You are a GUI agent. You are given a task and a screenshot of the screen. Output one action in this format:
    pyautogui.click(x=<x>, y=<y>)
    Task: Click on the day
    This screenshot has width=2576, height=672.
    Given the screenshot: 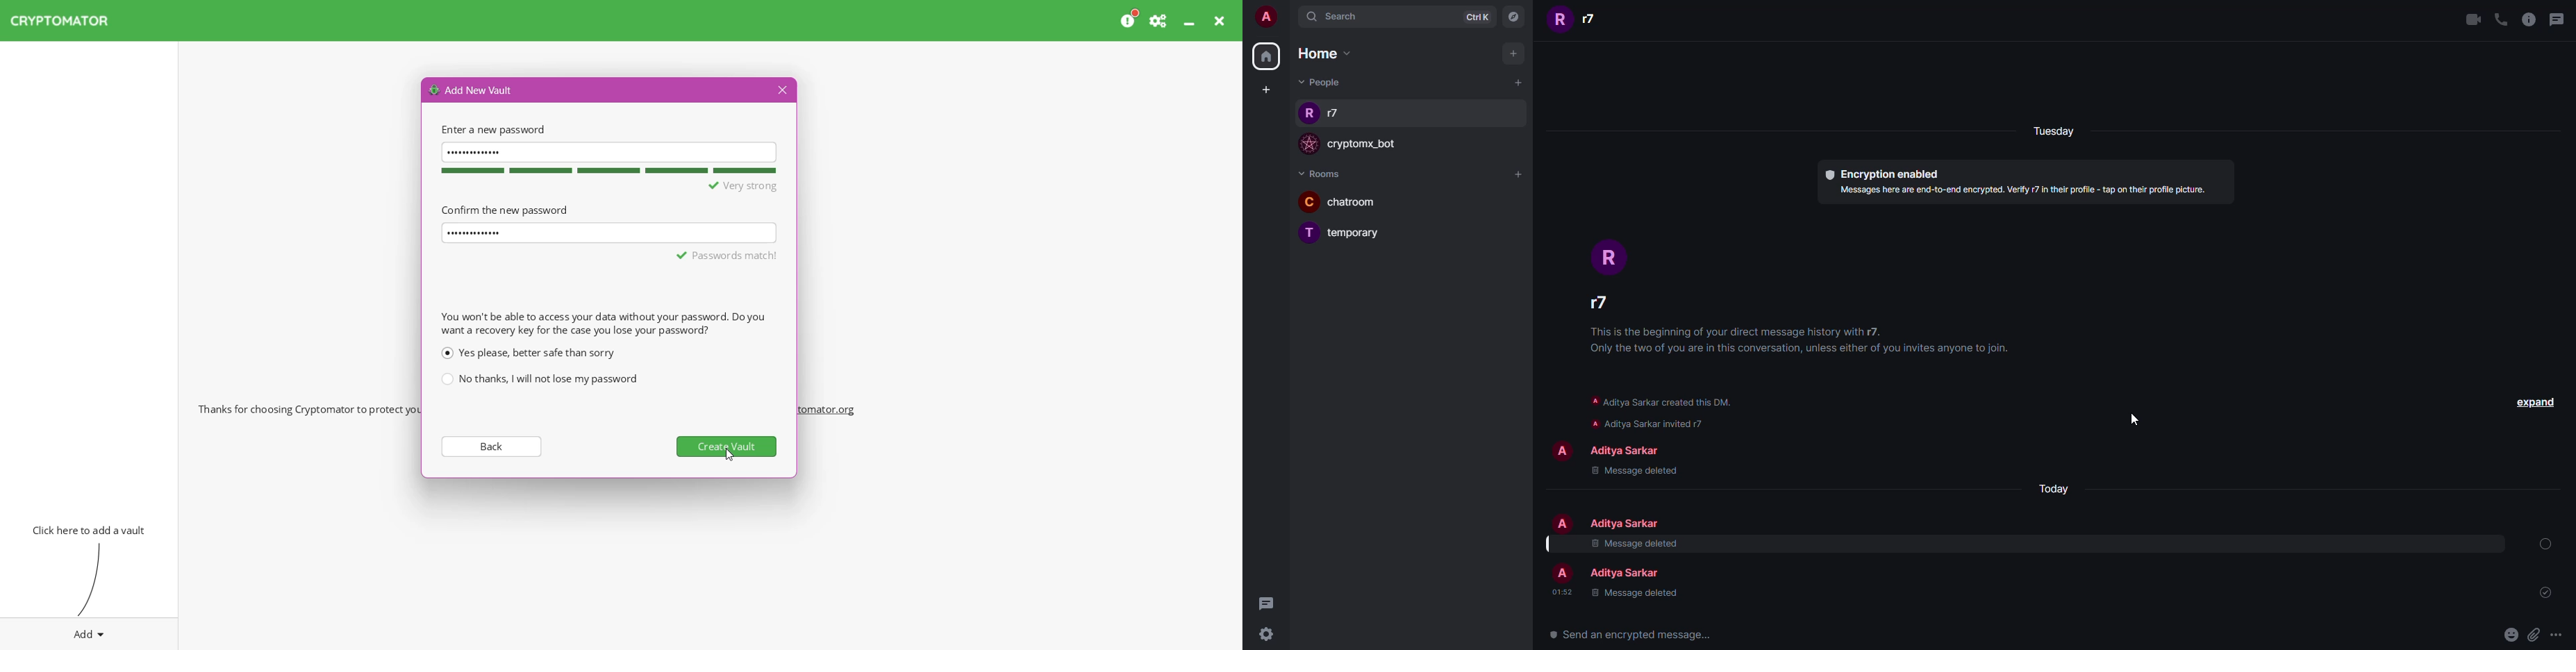 What is the action you would take?
    pyautogui.click(x=2047, y=490)
    